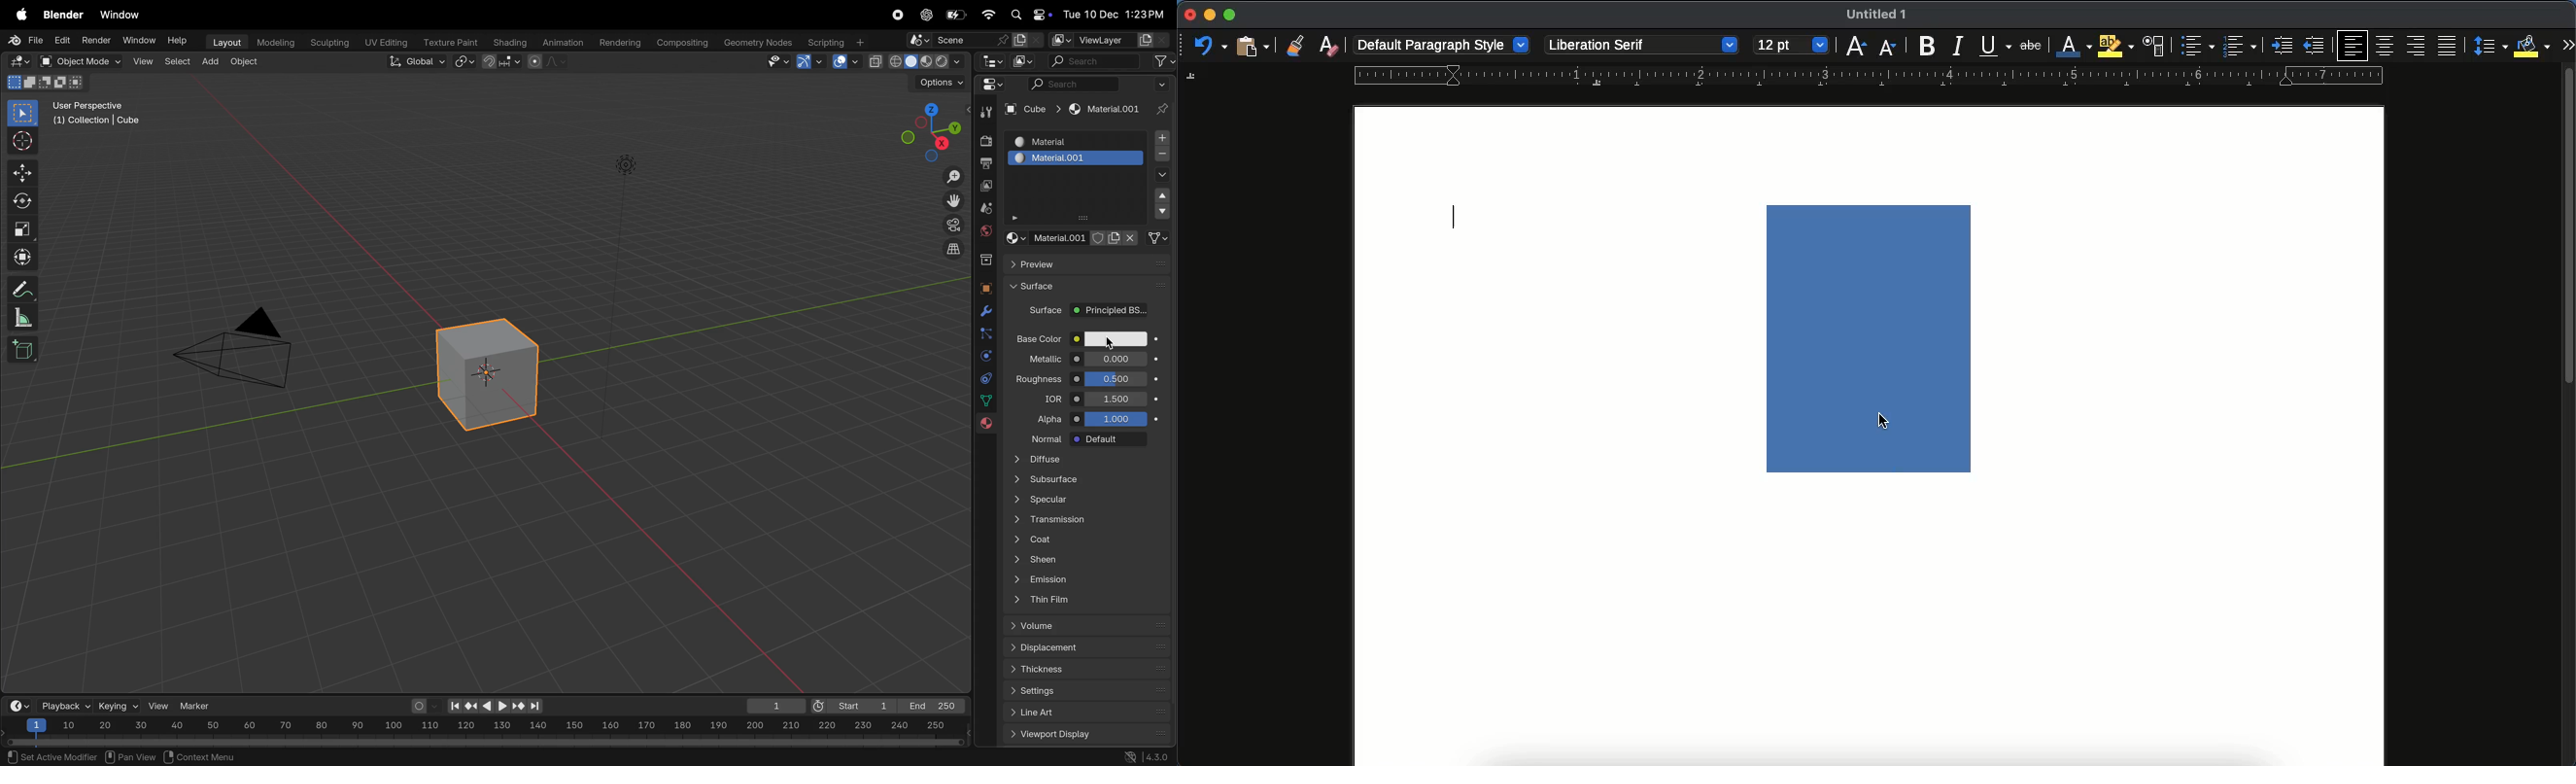 Image resolution: width=2576 pixels, height=784 pixels. I want to click on right align, so click(2415, 46).